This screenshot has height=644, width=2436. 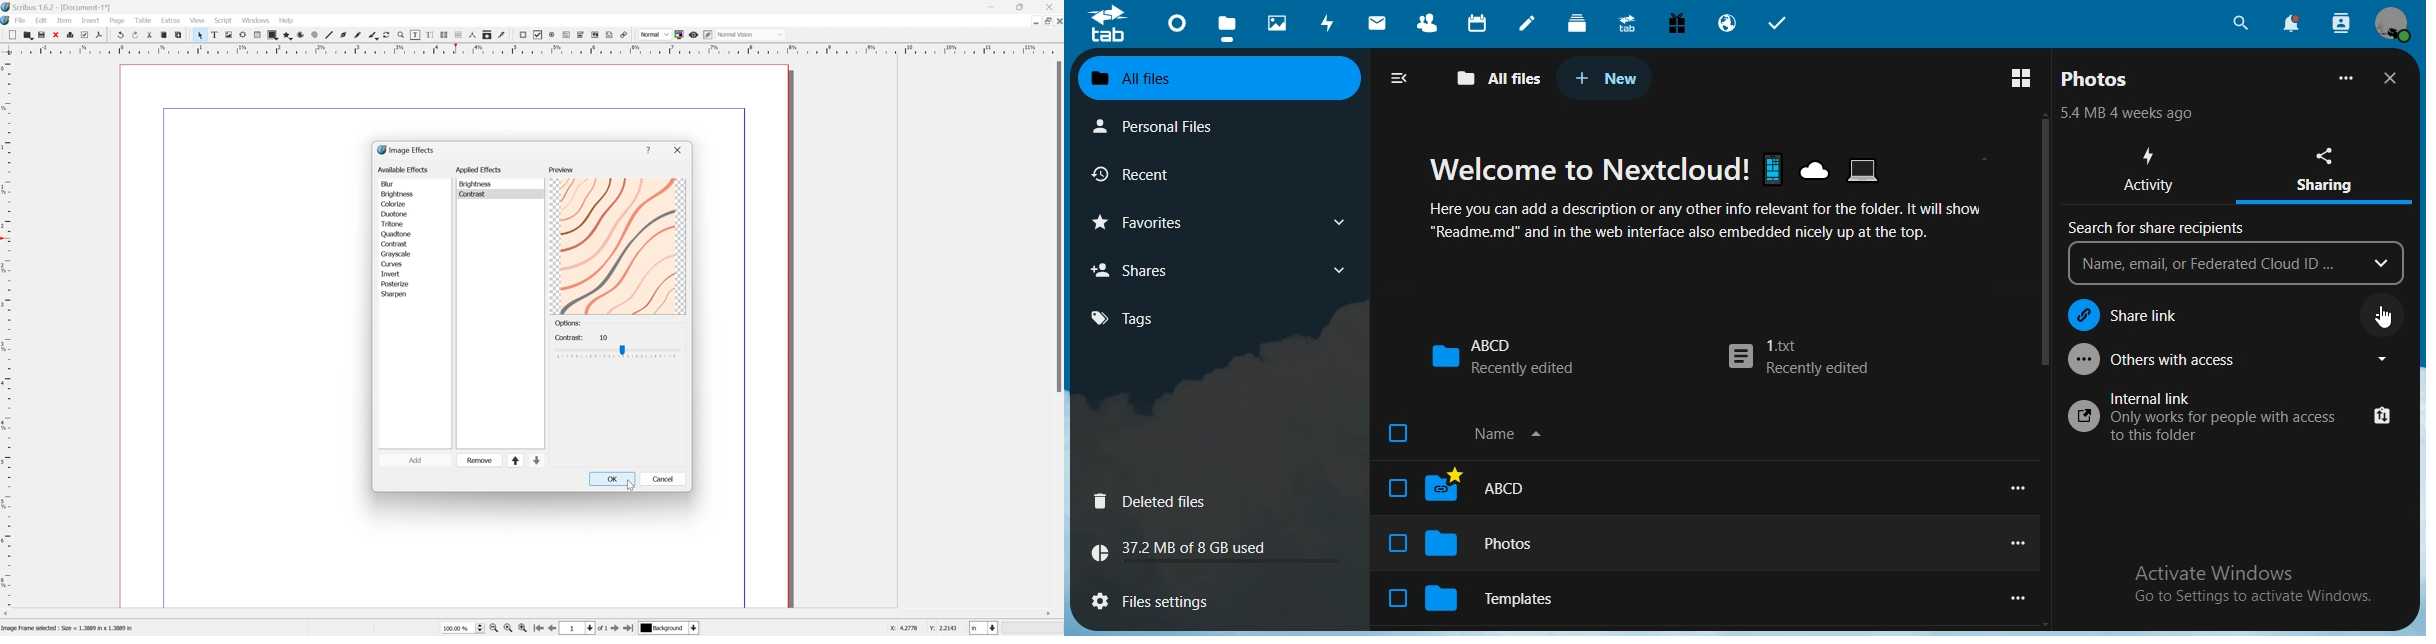 I want to click on Zoom to 100%, so click(x=510, y=629).